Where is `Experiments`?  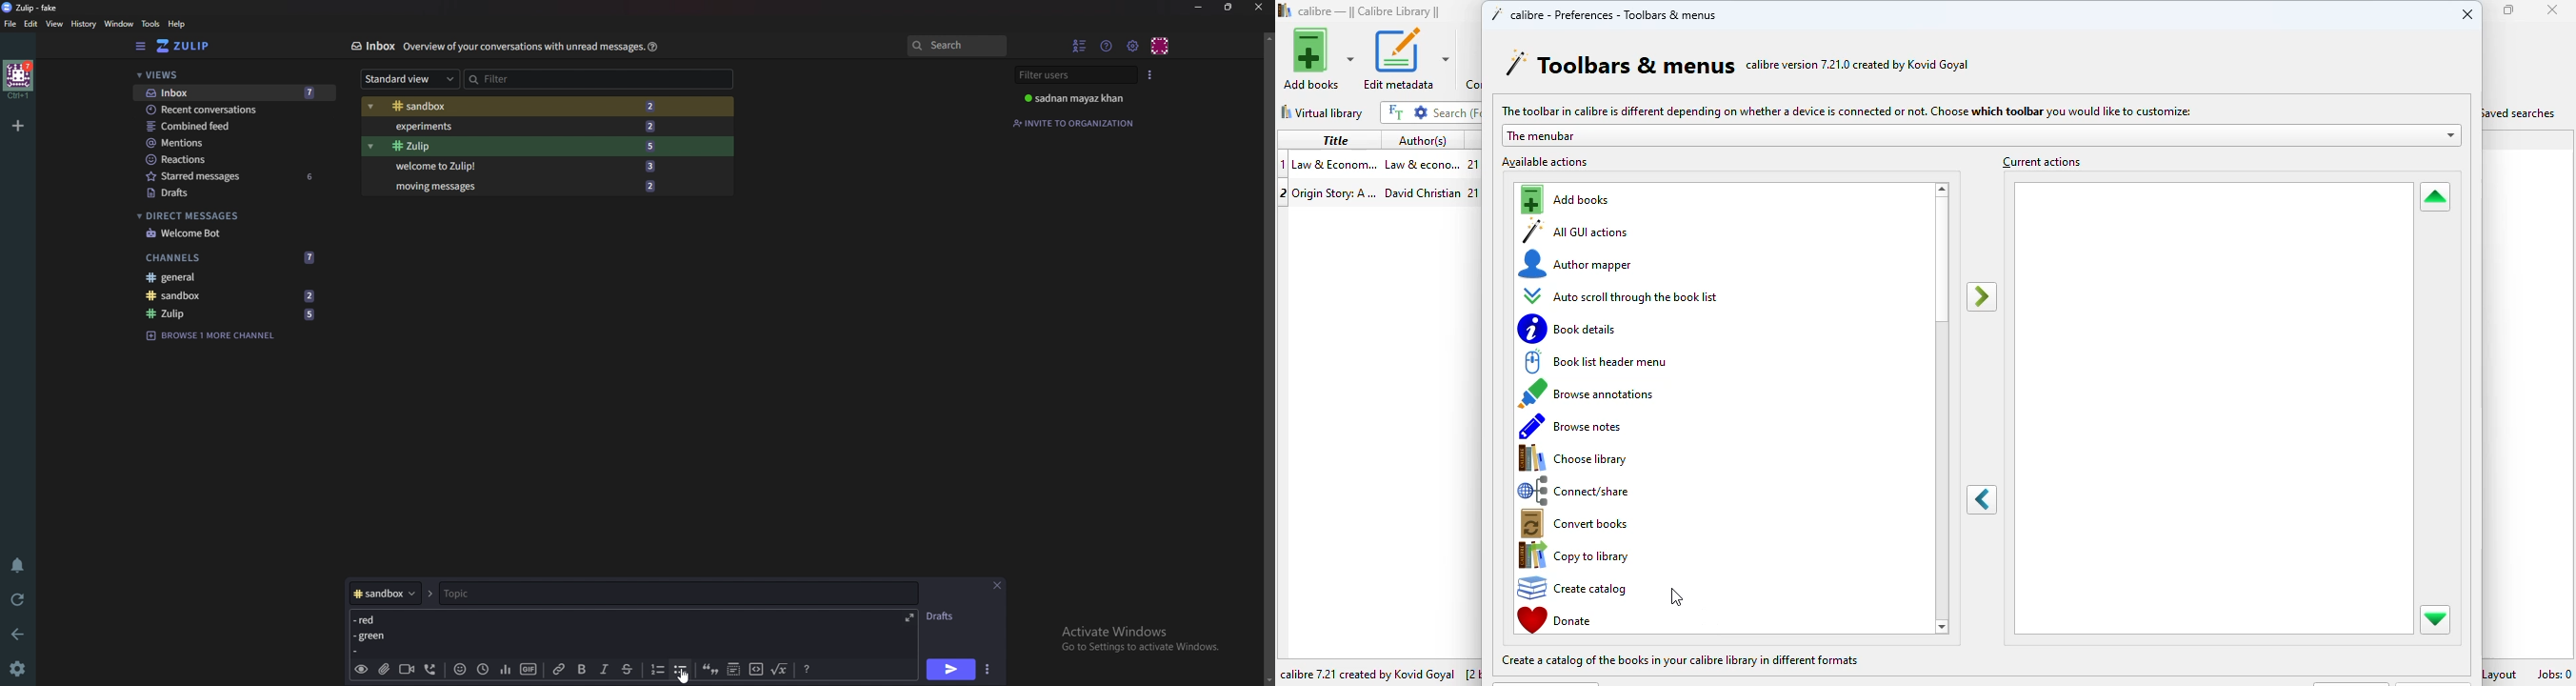 Experiments is located at coordinates (522, 126).